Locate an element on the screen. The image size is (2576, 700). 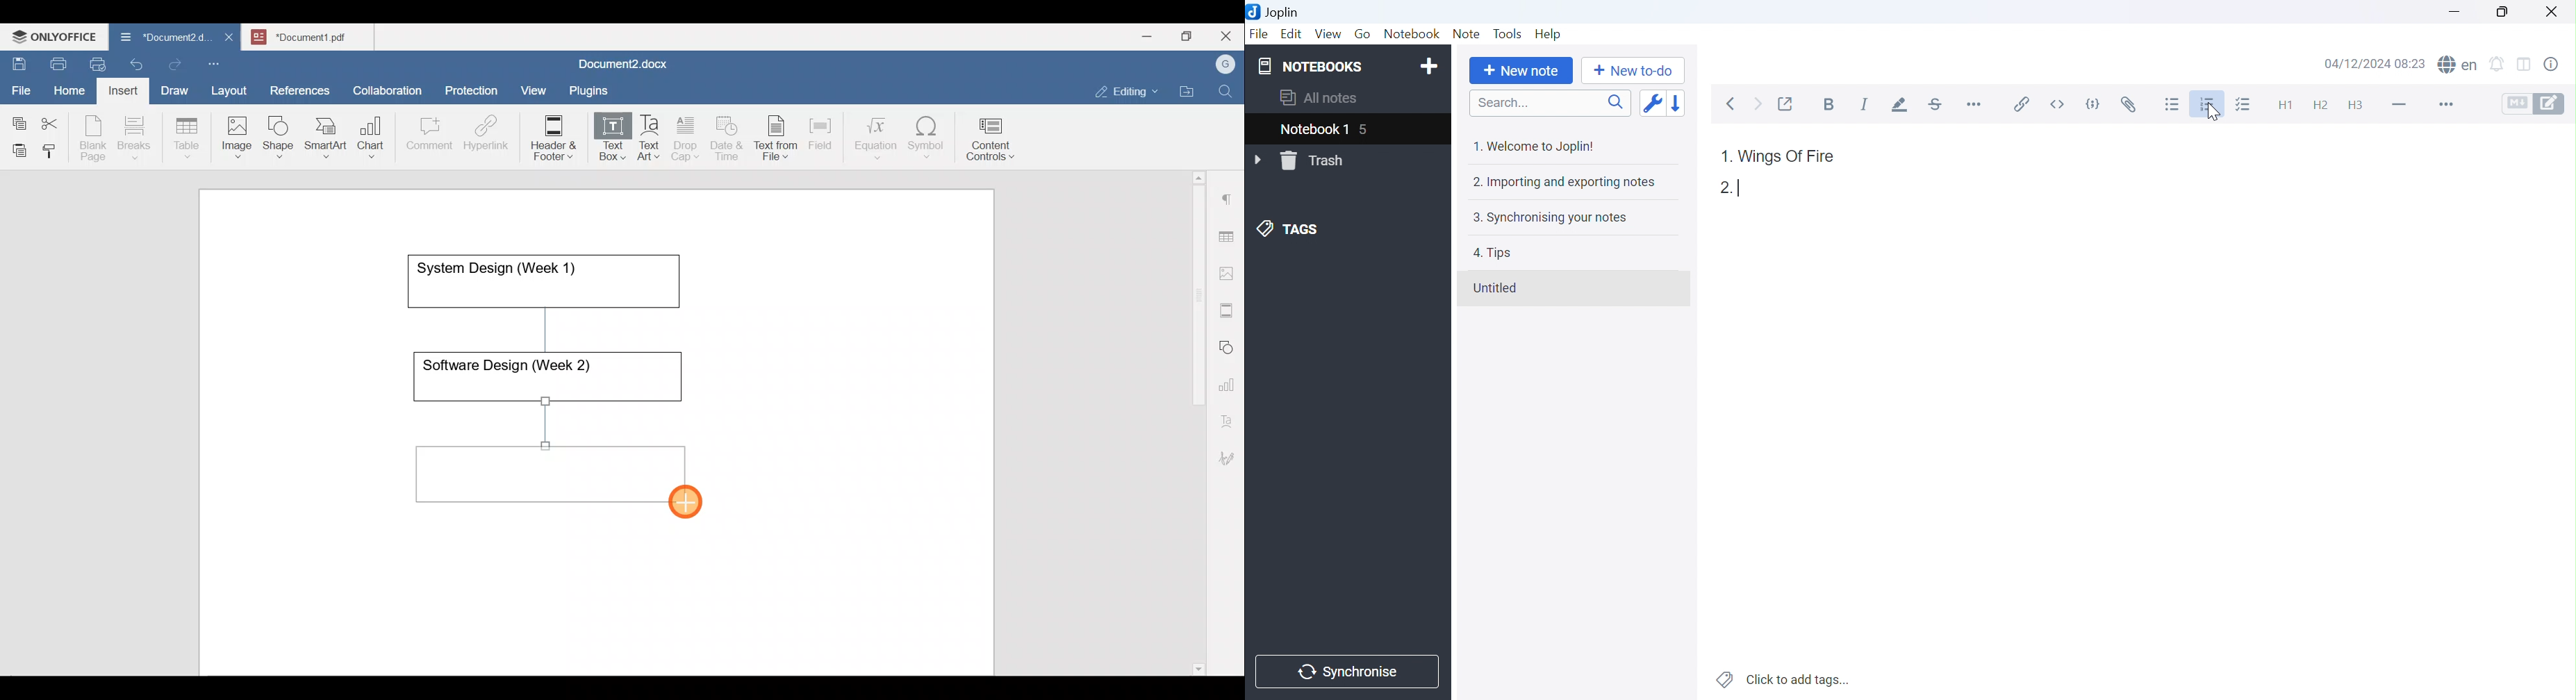
Minimize is located at coordinates (2456, 12).